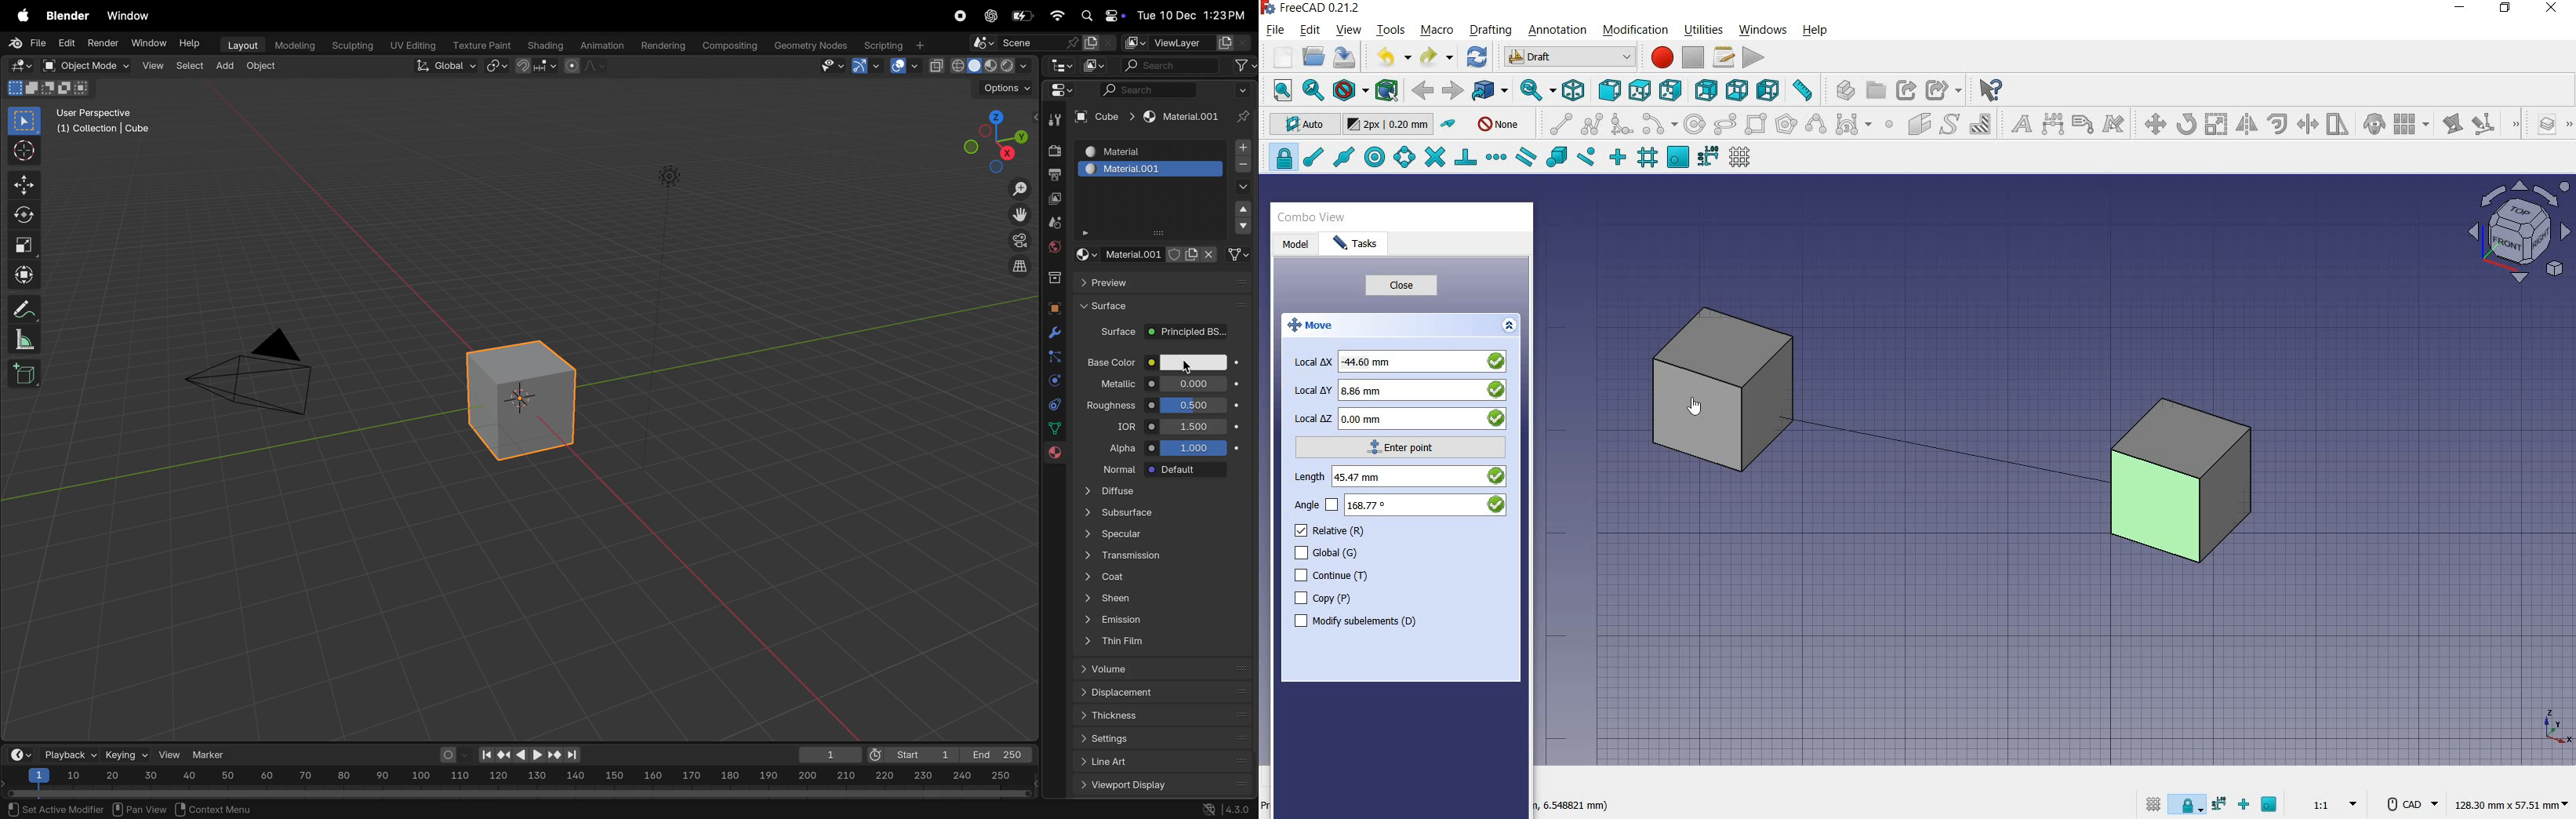 The image size is (2576, 840). I want to click on toggle construction mode, so click(1450, 125).